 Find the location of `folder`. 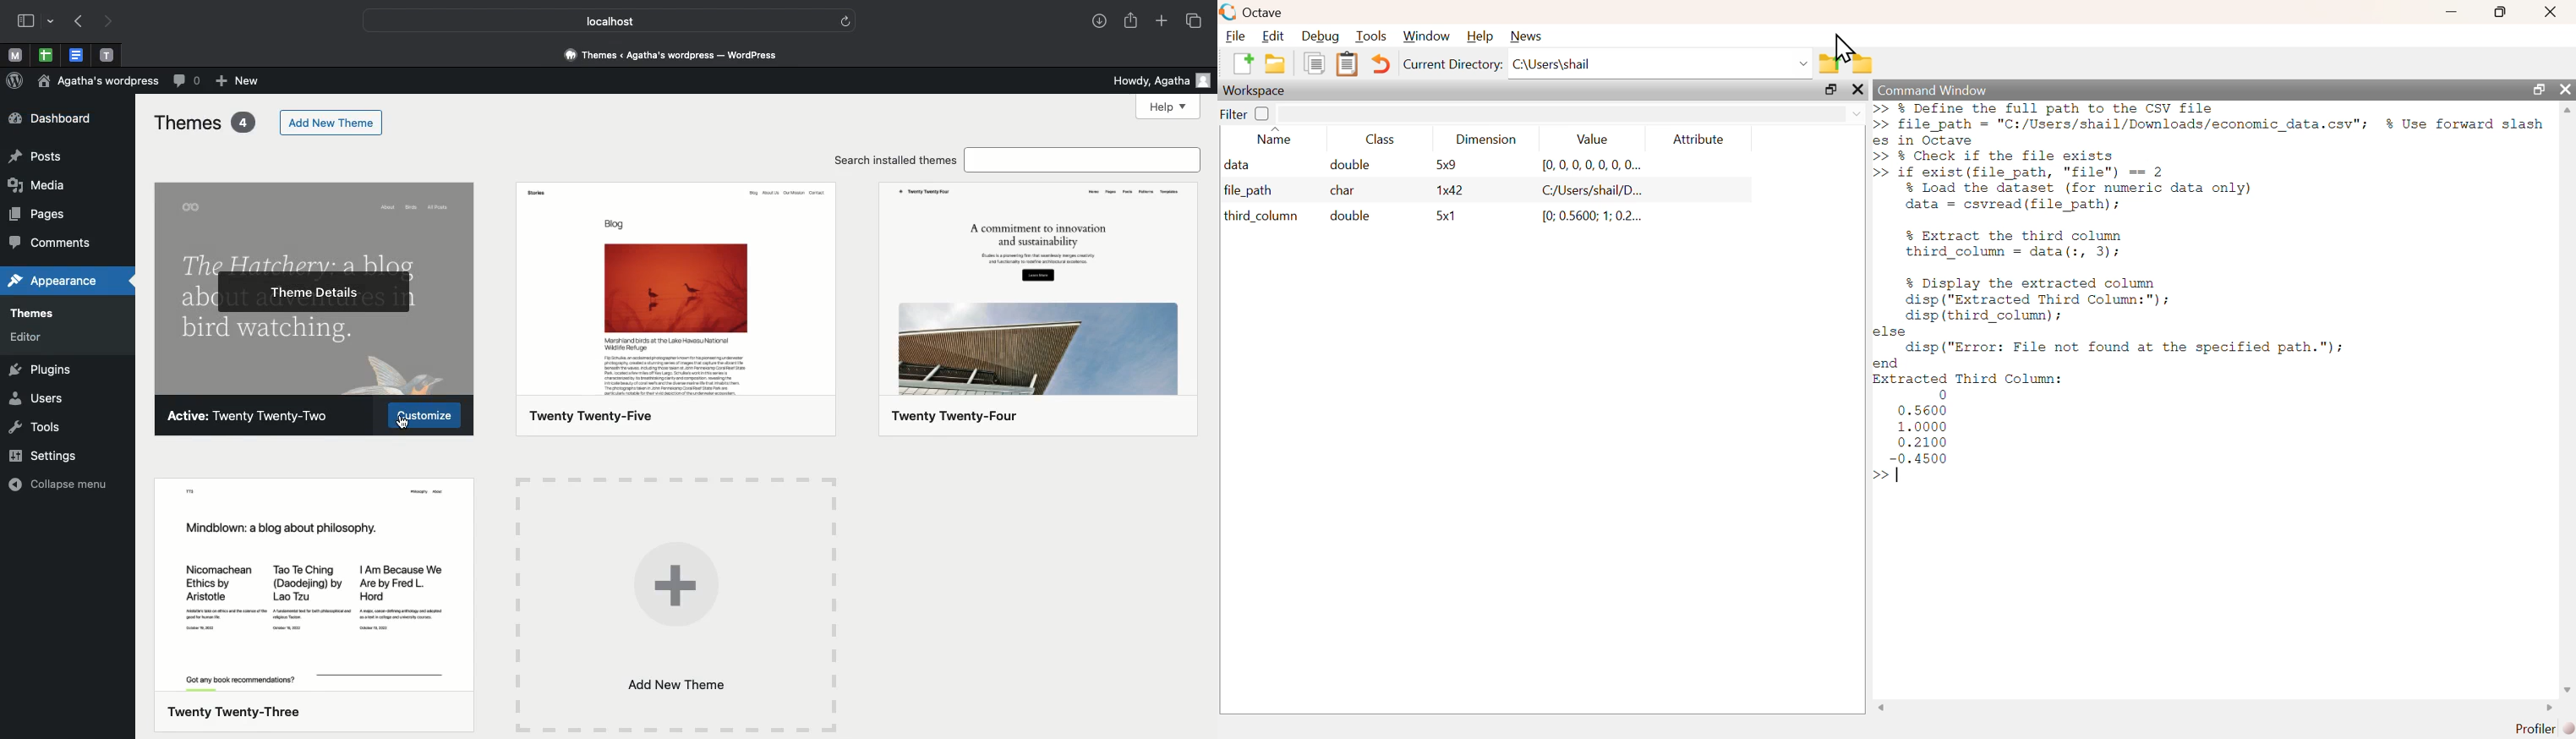

folder is located at coordinates (1864, 61).